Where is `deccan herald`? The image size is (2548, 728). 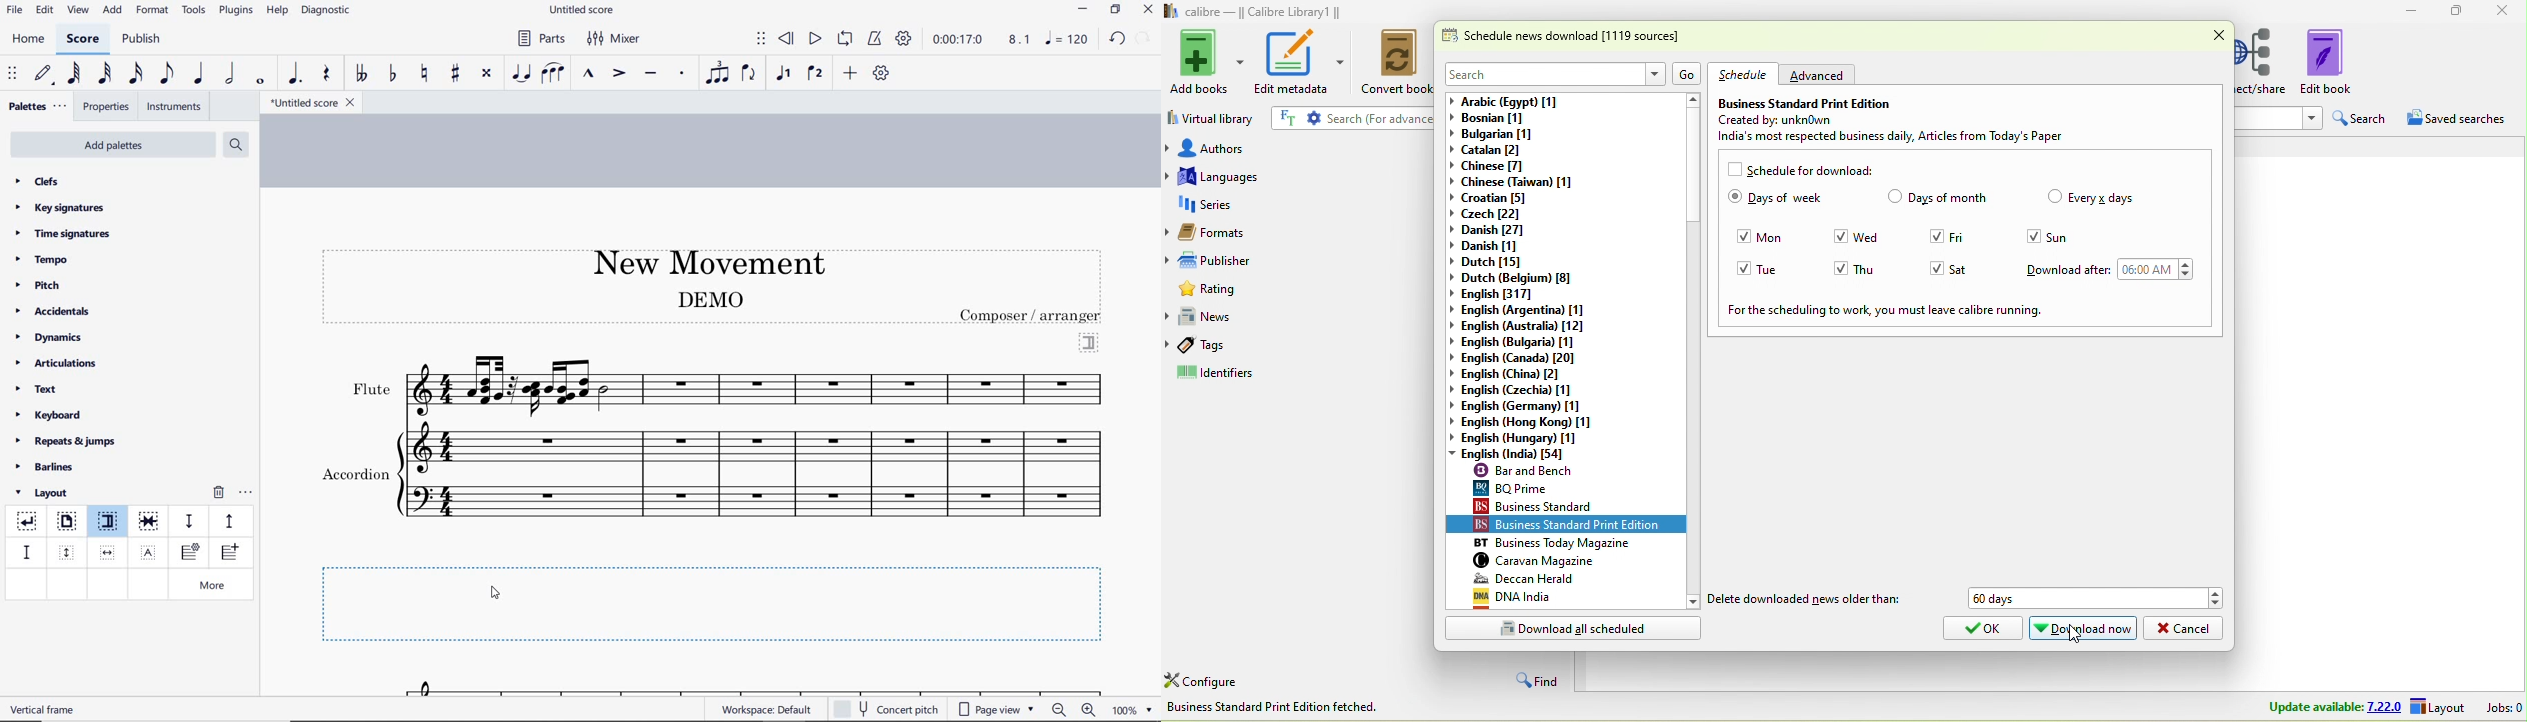
deccan herald is located at coordinates (1572, 578).